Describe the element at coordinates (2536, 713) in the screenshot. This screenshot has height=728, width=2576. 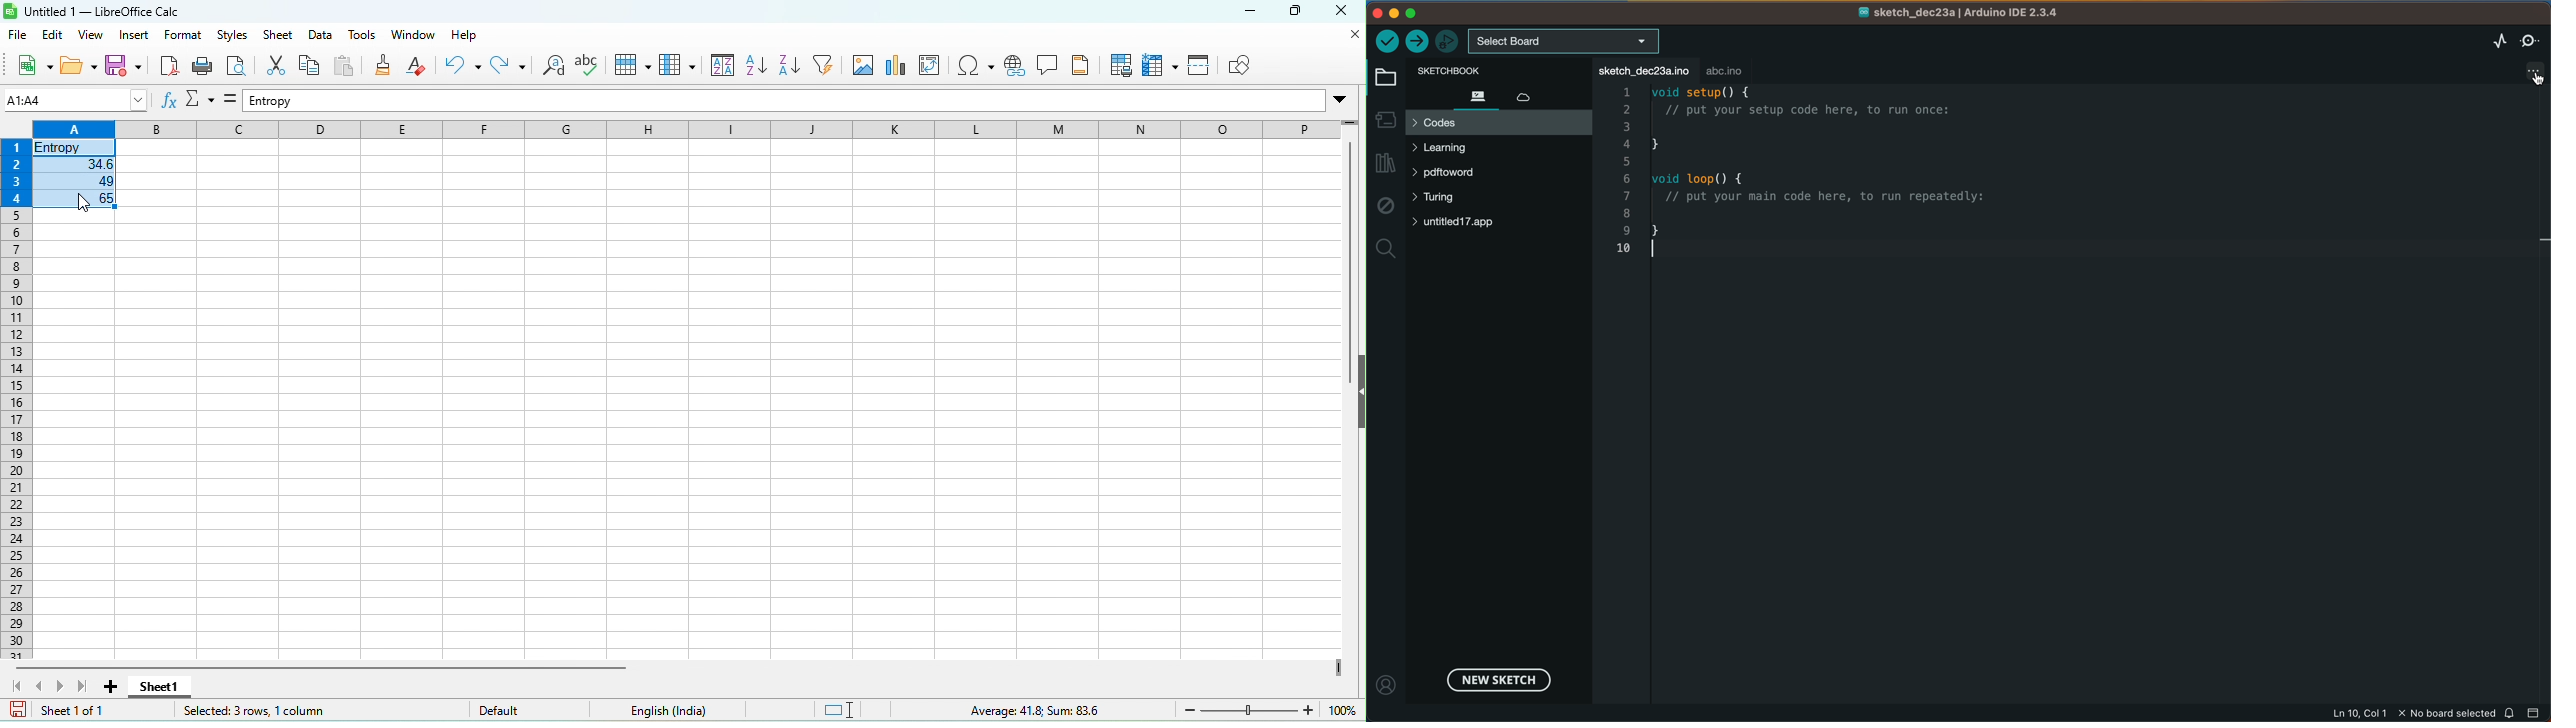
I see `close slide bar` at that location.